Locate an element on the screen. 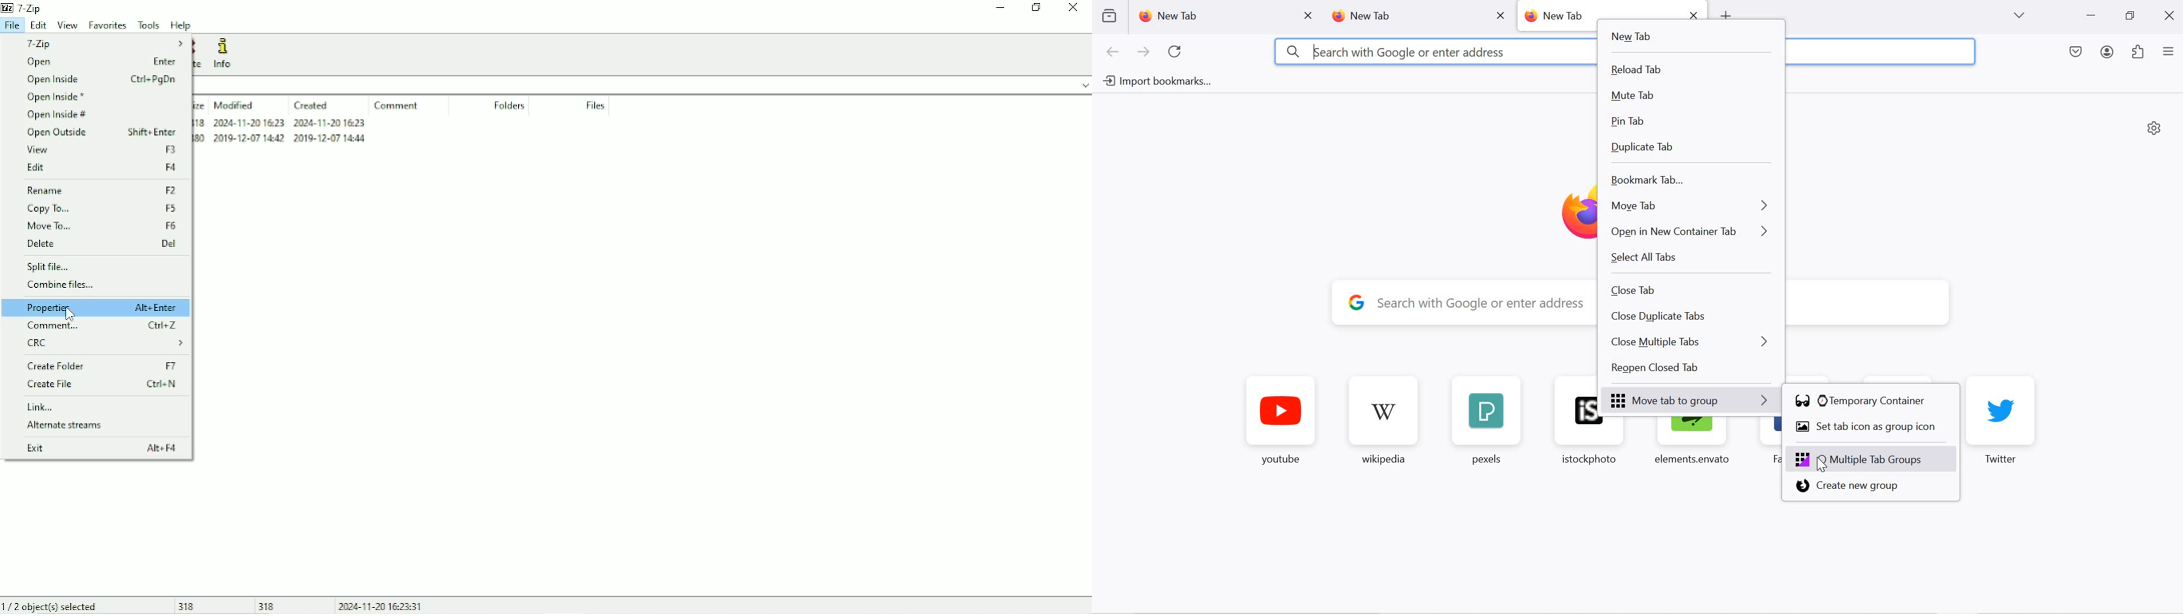 Image resolution: width=2184 pixels, height=616 pixels. move tab is located at coordinates (1690, 207).